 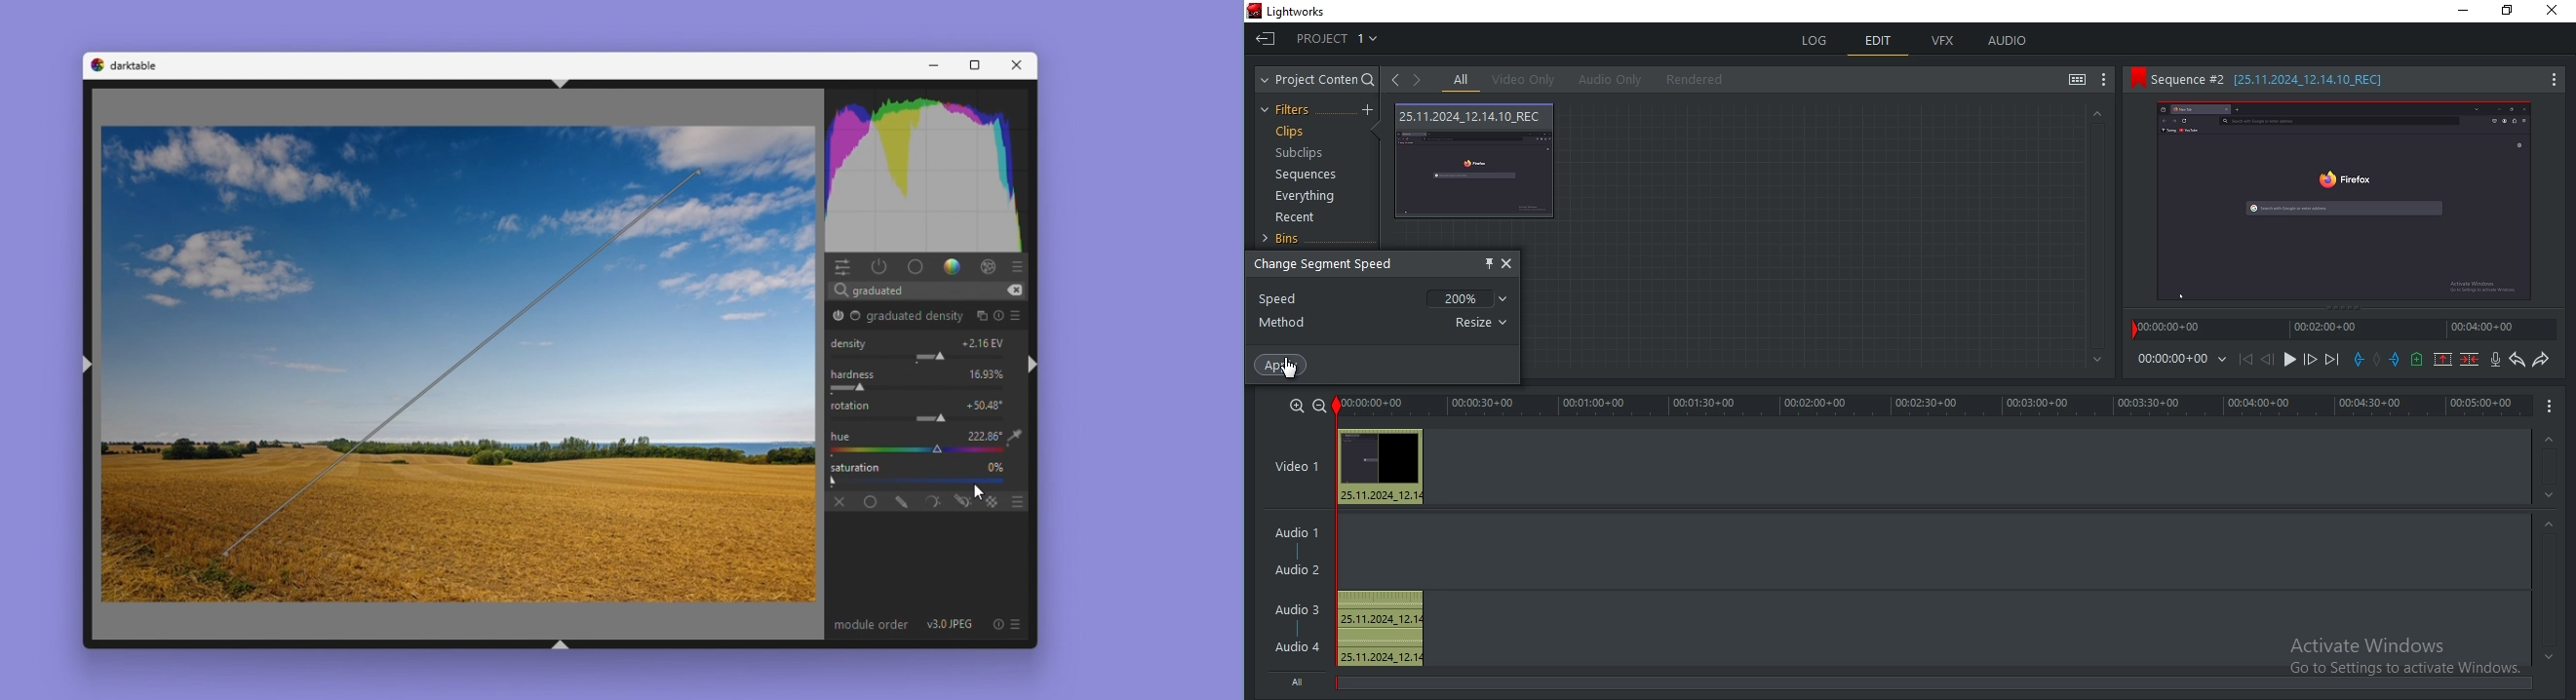 What do you see at coordinates (2416, 359) in the screenshot?
I see `add a cue at the current position` at bounding box center [2416, 359].